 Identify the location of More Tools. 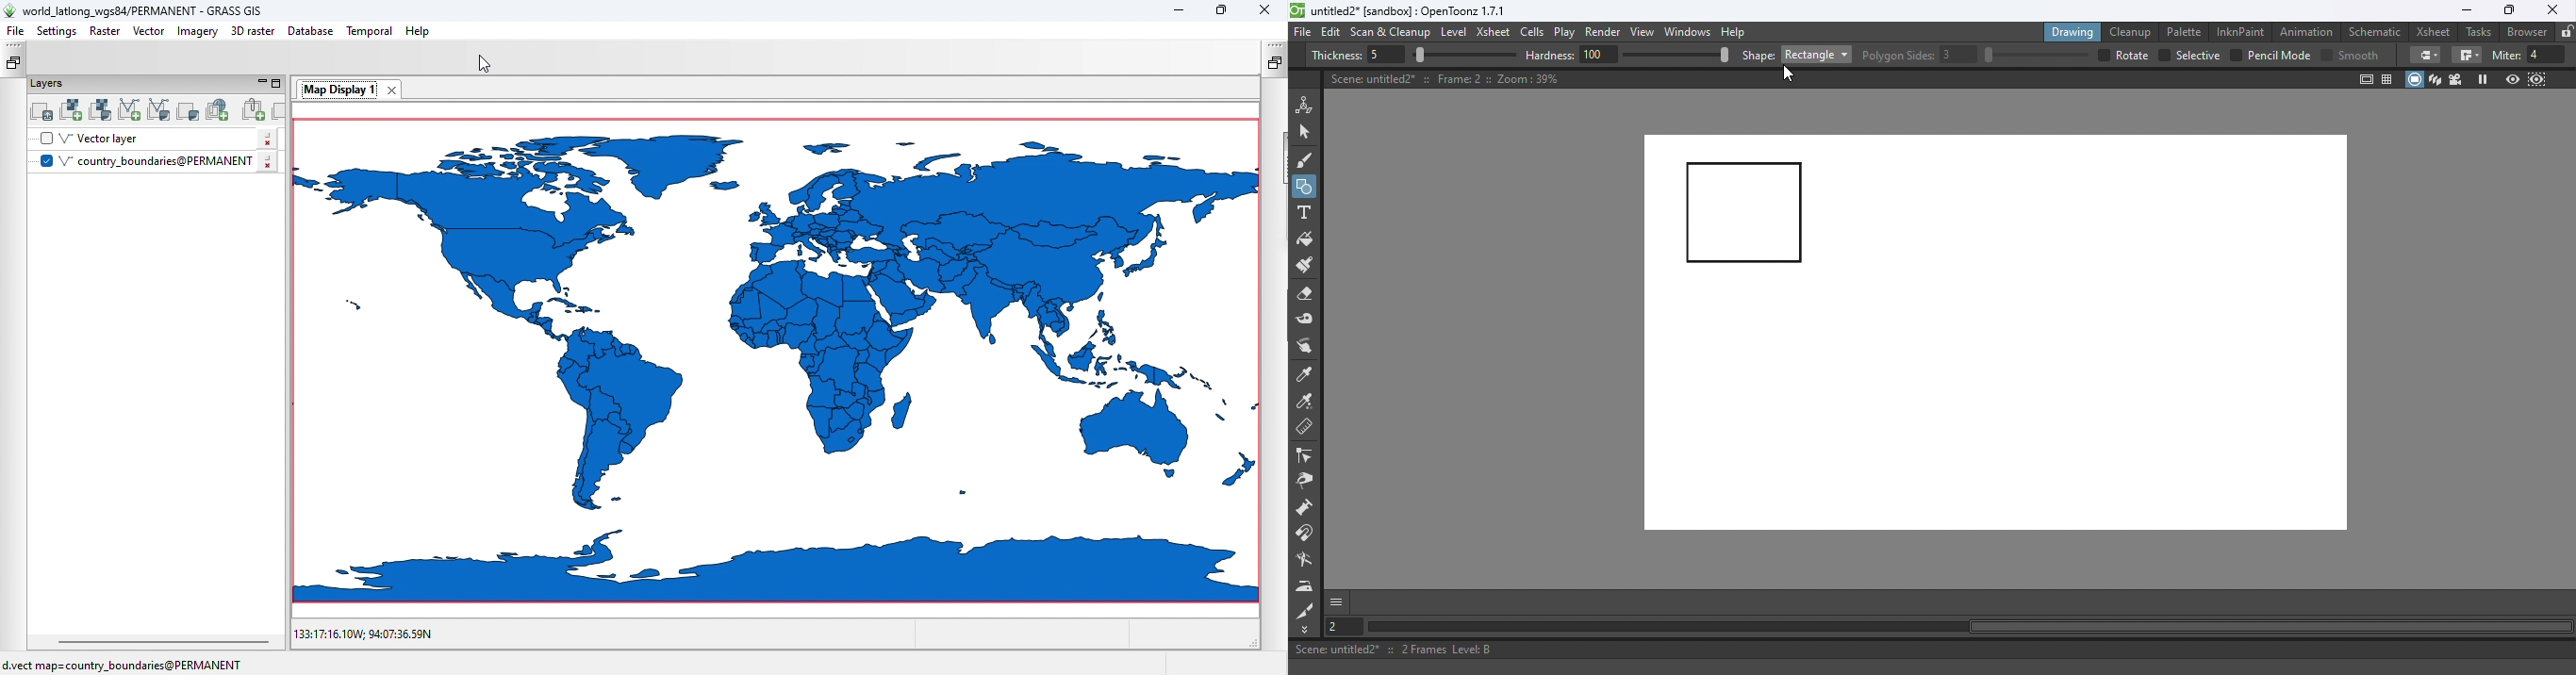
(1306, 630).